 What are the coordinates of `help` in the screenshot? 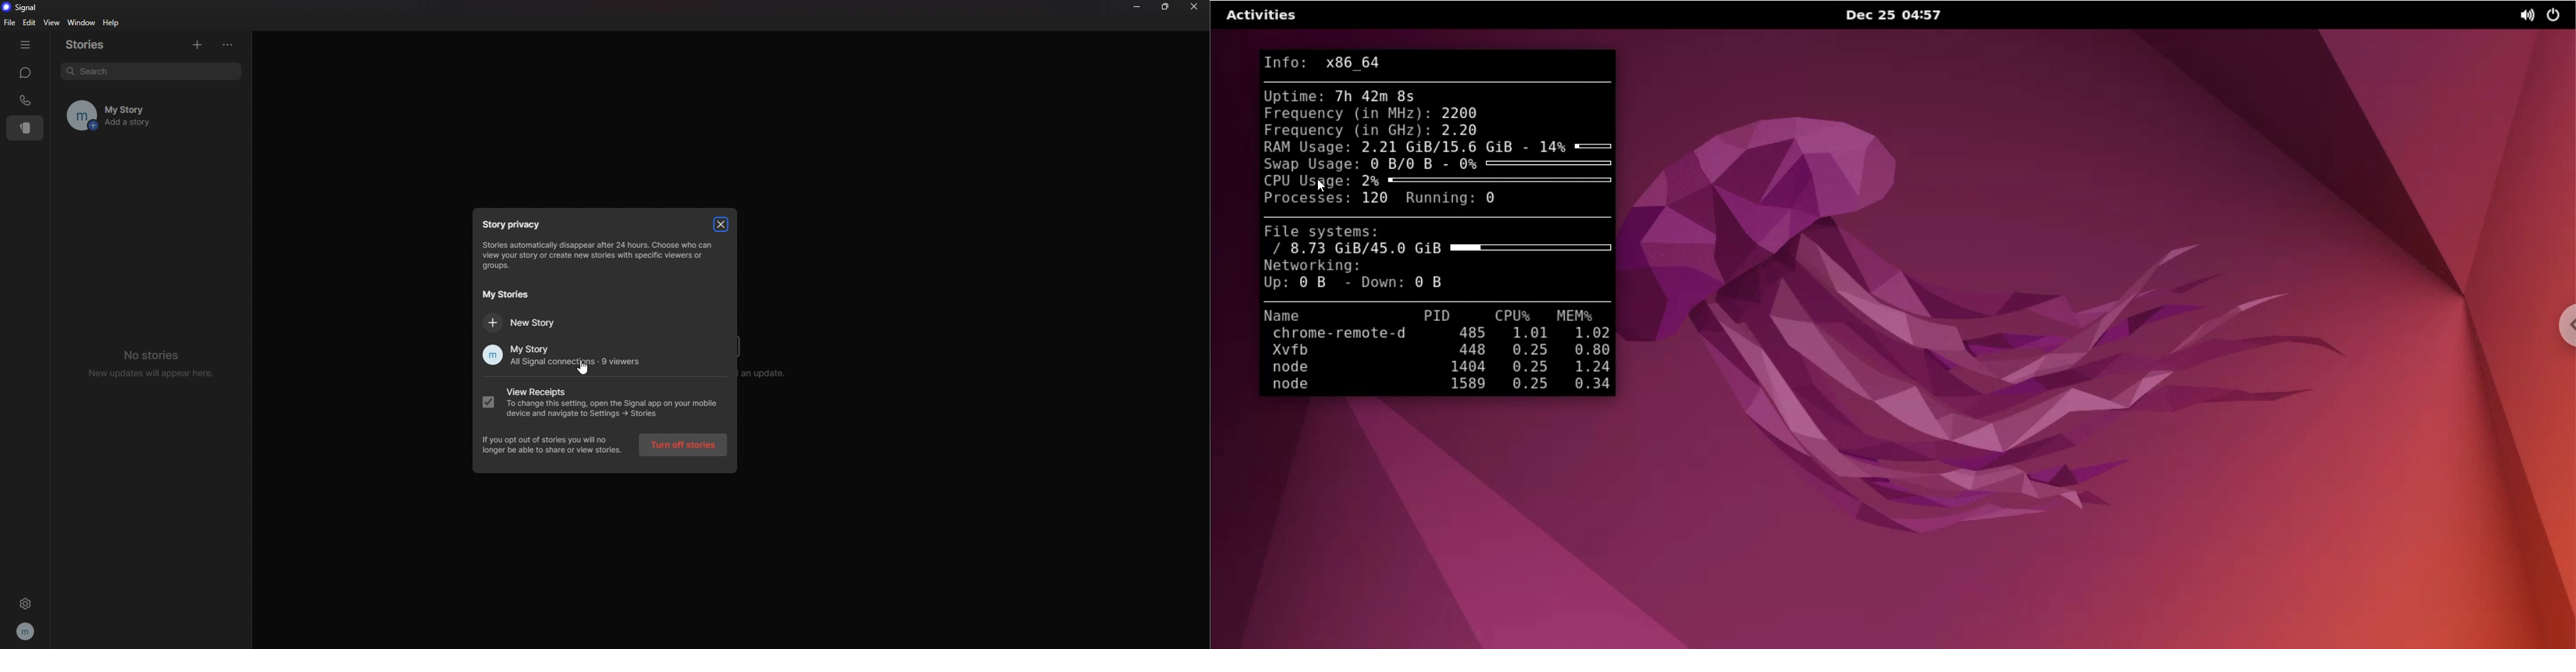 It's located at (112, 23).